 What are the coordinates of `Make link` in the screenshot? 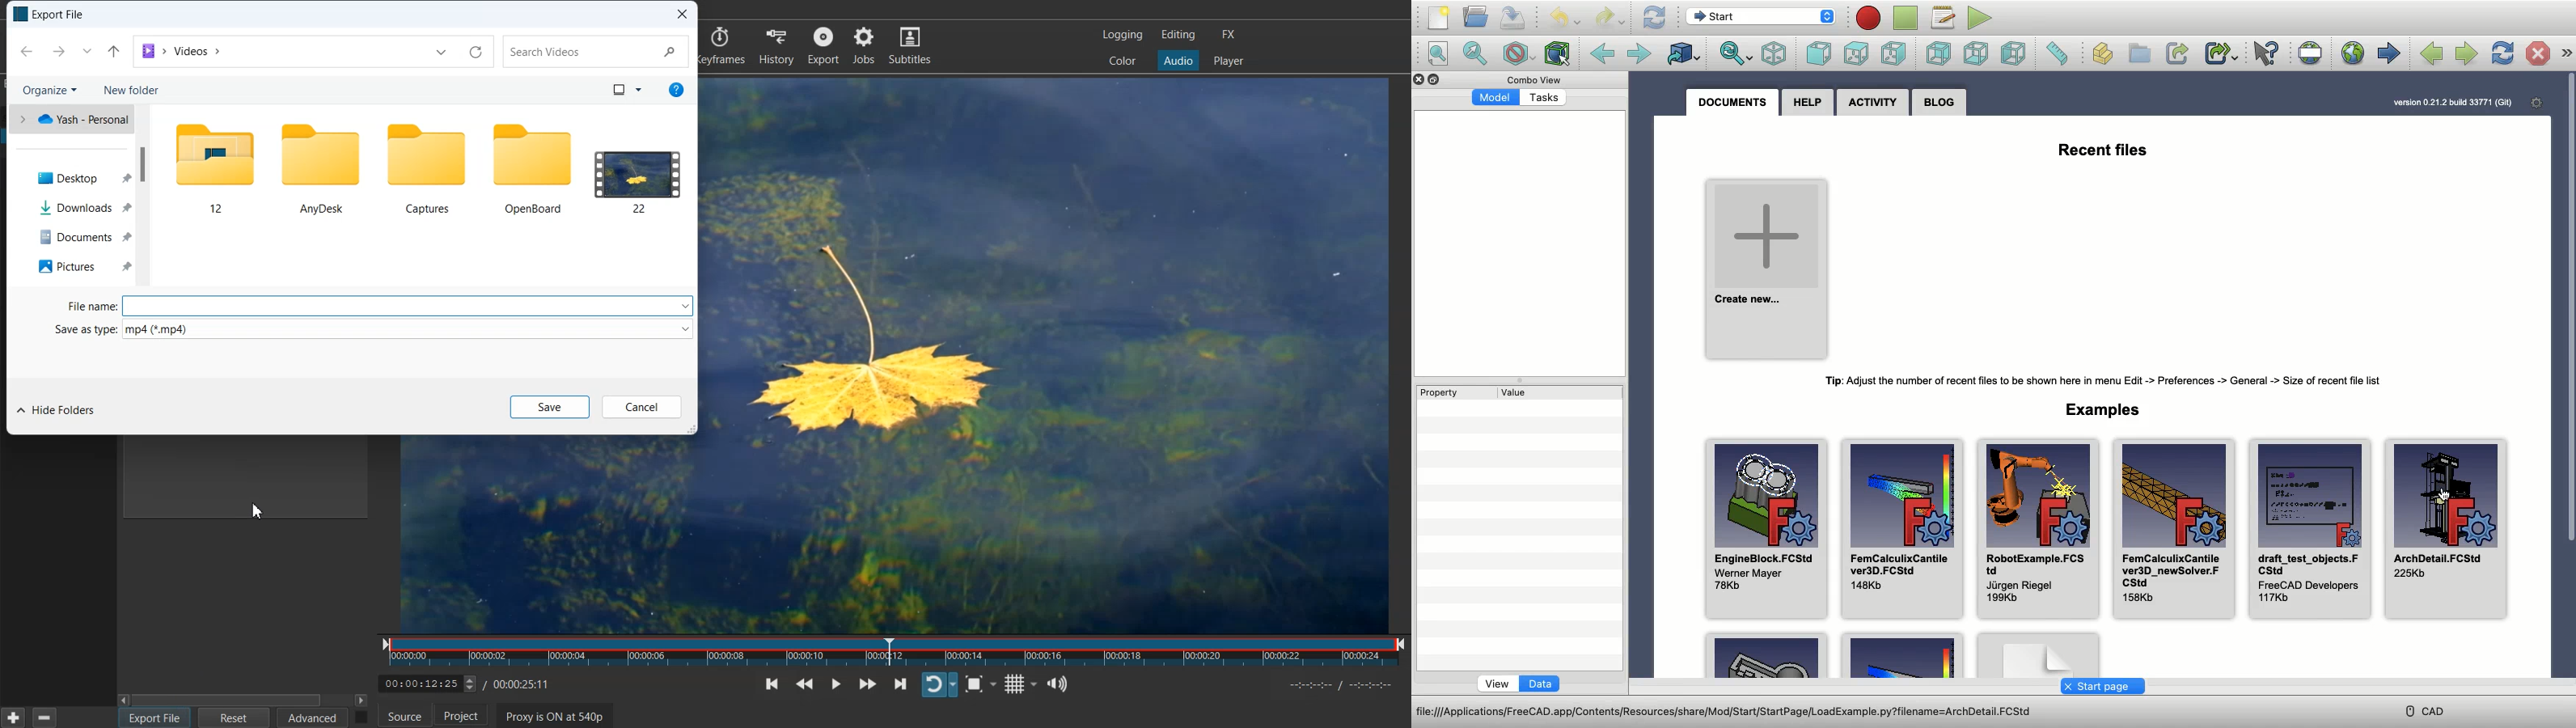 It's located at (2176, 53).